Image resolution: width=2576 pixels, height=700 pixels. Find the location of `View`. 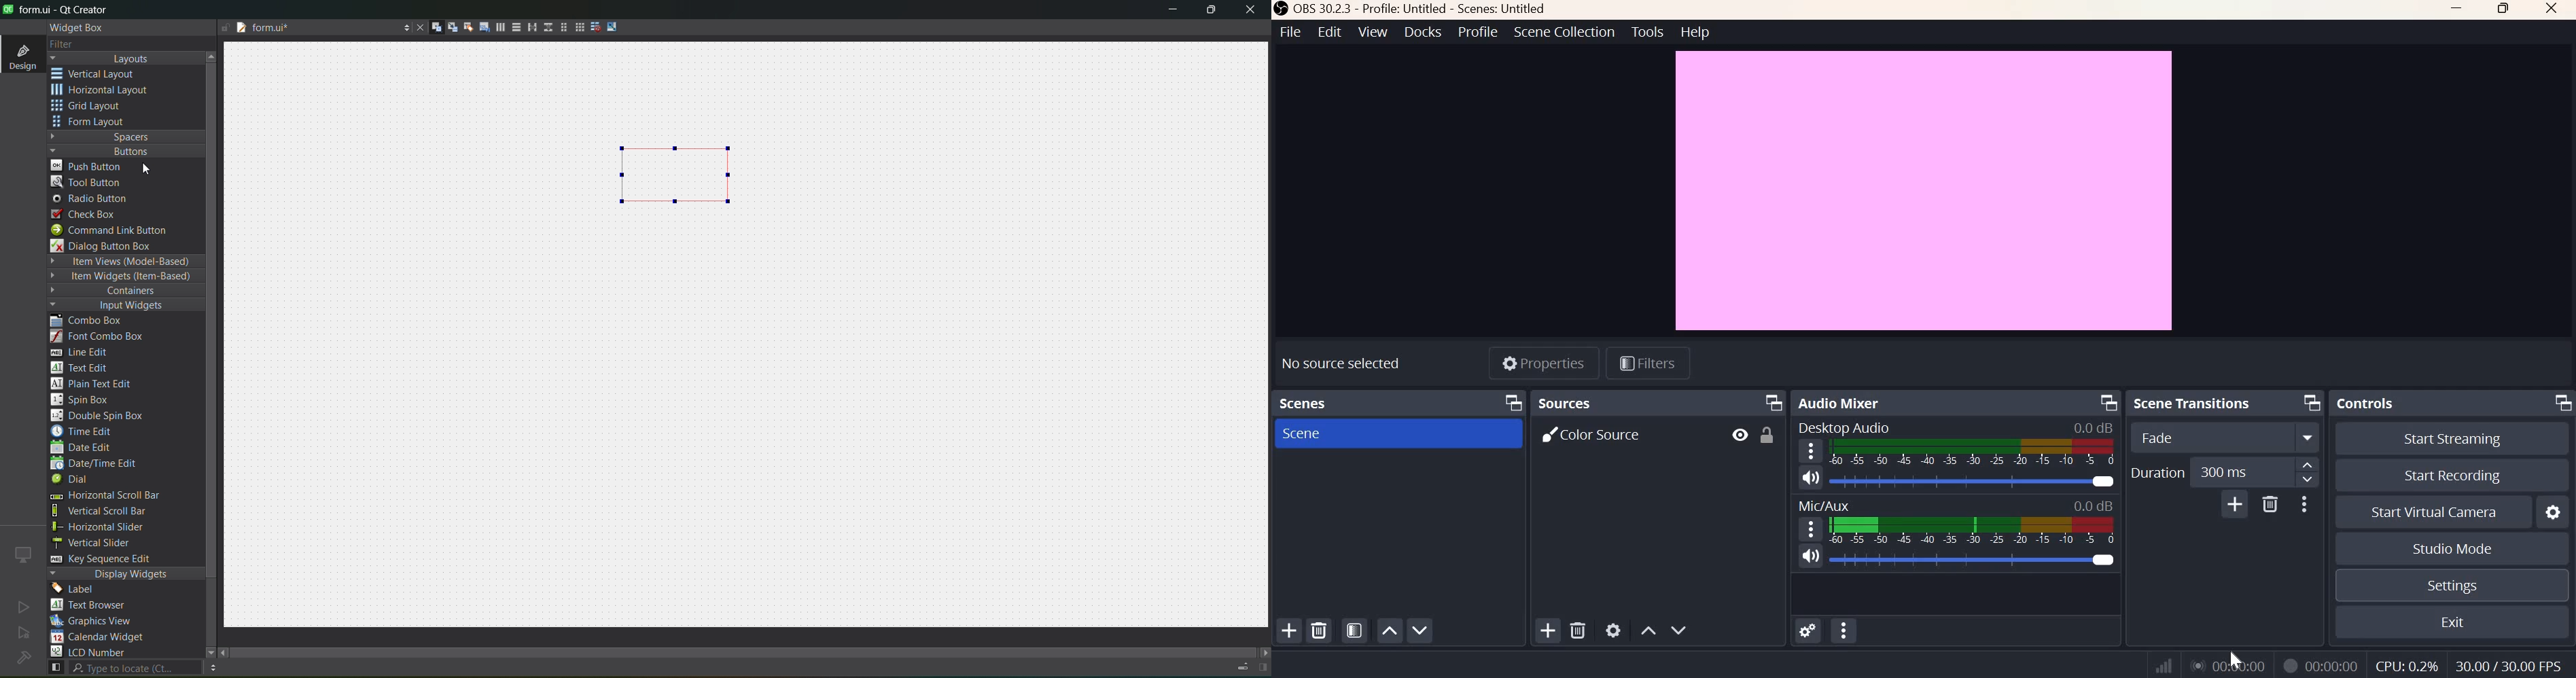

View is located at coordinates (1373, 33).